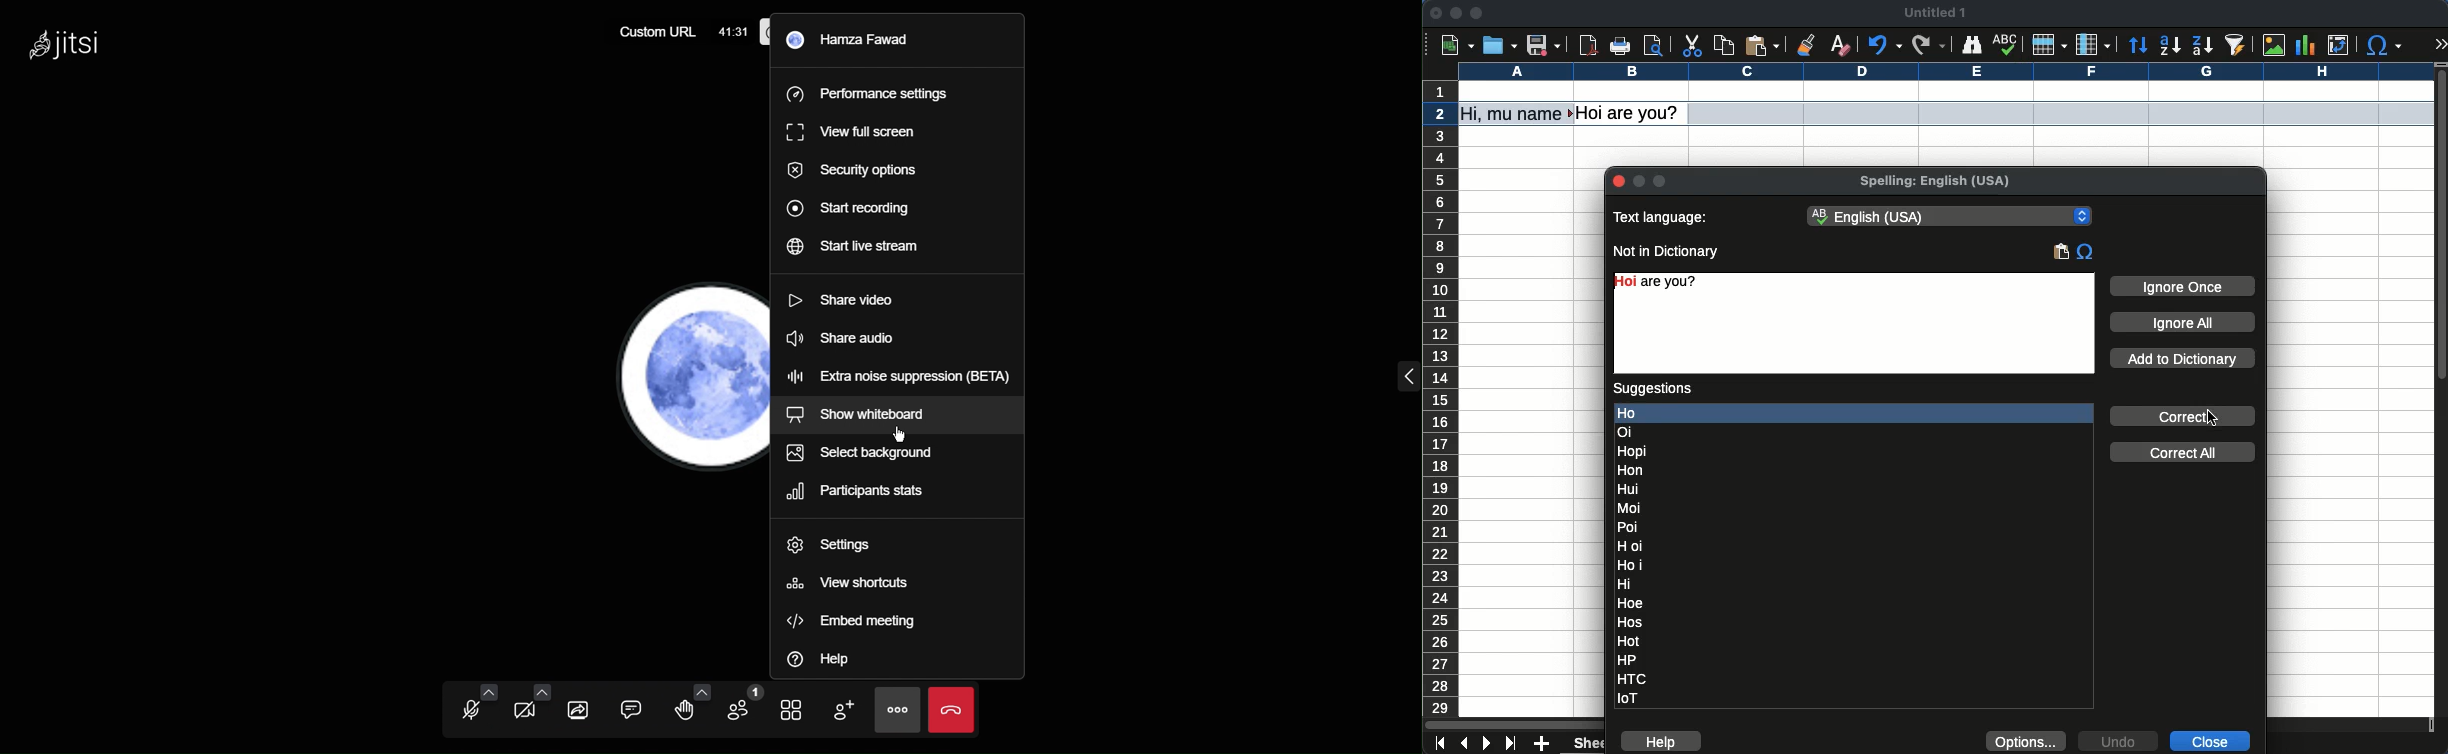  What do you see at coordinates (2027, 740) in the screenshot?
I see `options` at bounding box center [2027, 740].